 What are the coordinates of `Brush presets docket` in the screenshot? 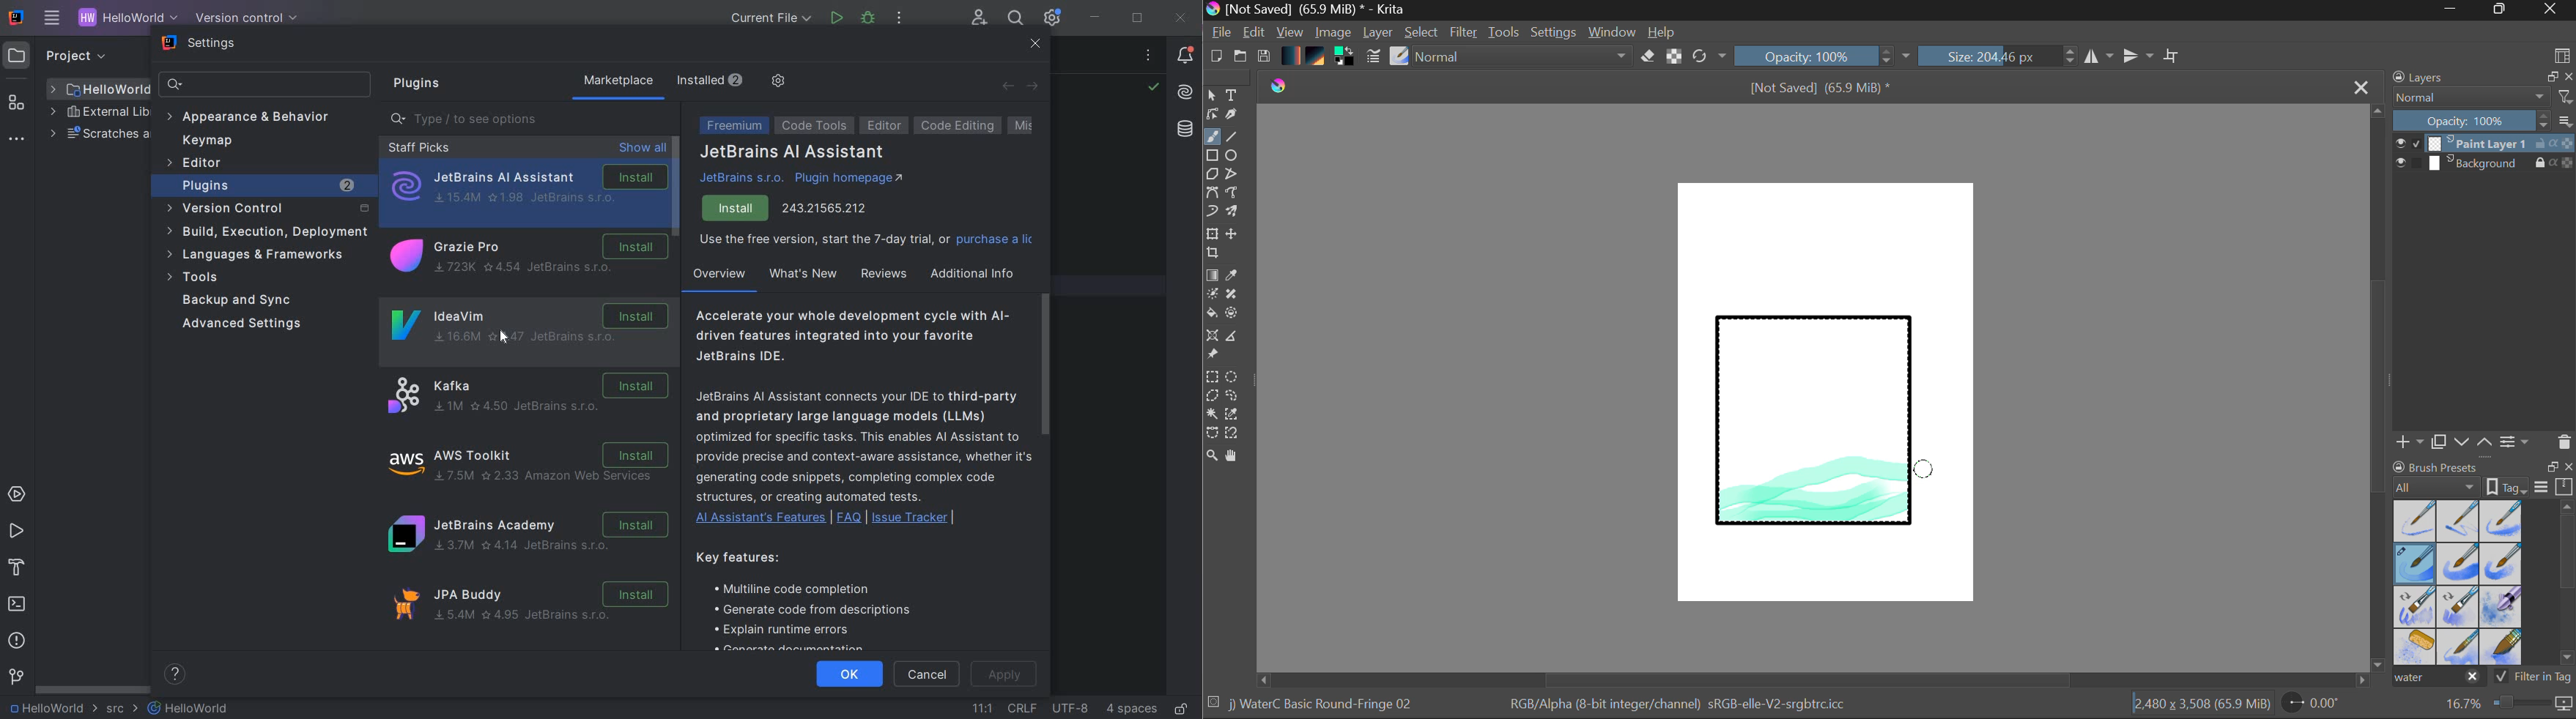 It's located at (2483, 477).